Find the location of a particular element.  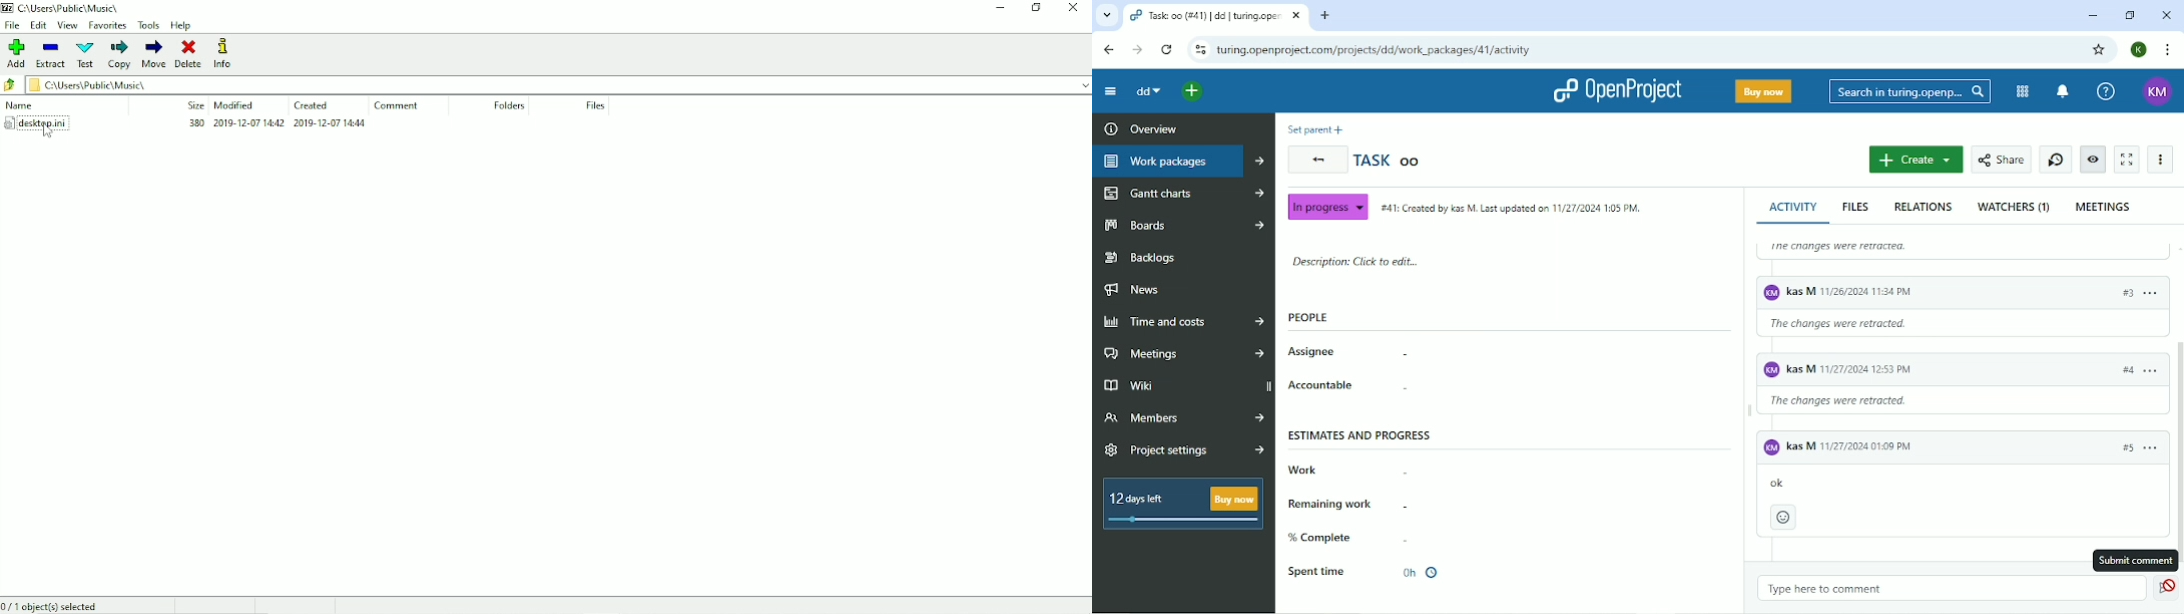

0/1 object(s) selected is located at coordinates (59, 606).